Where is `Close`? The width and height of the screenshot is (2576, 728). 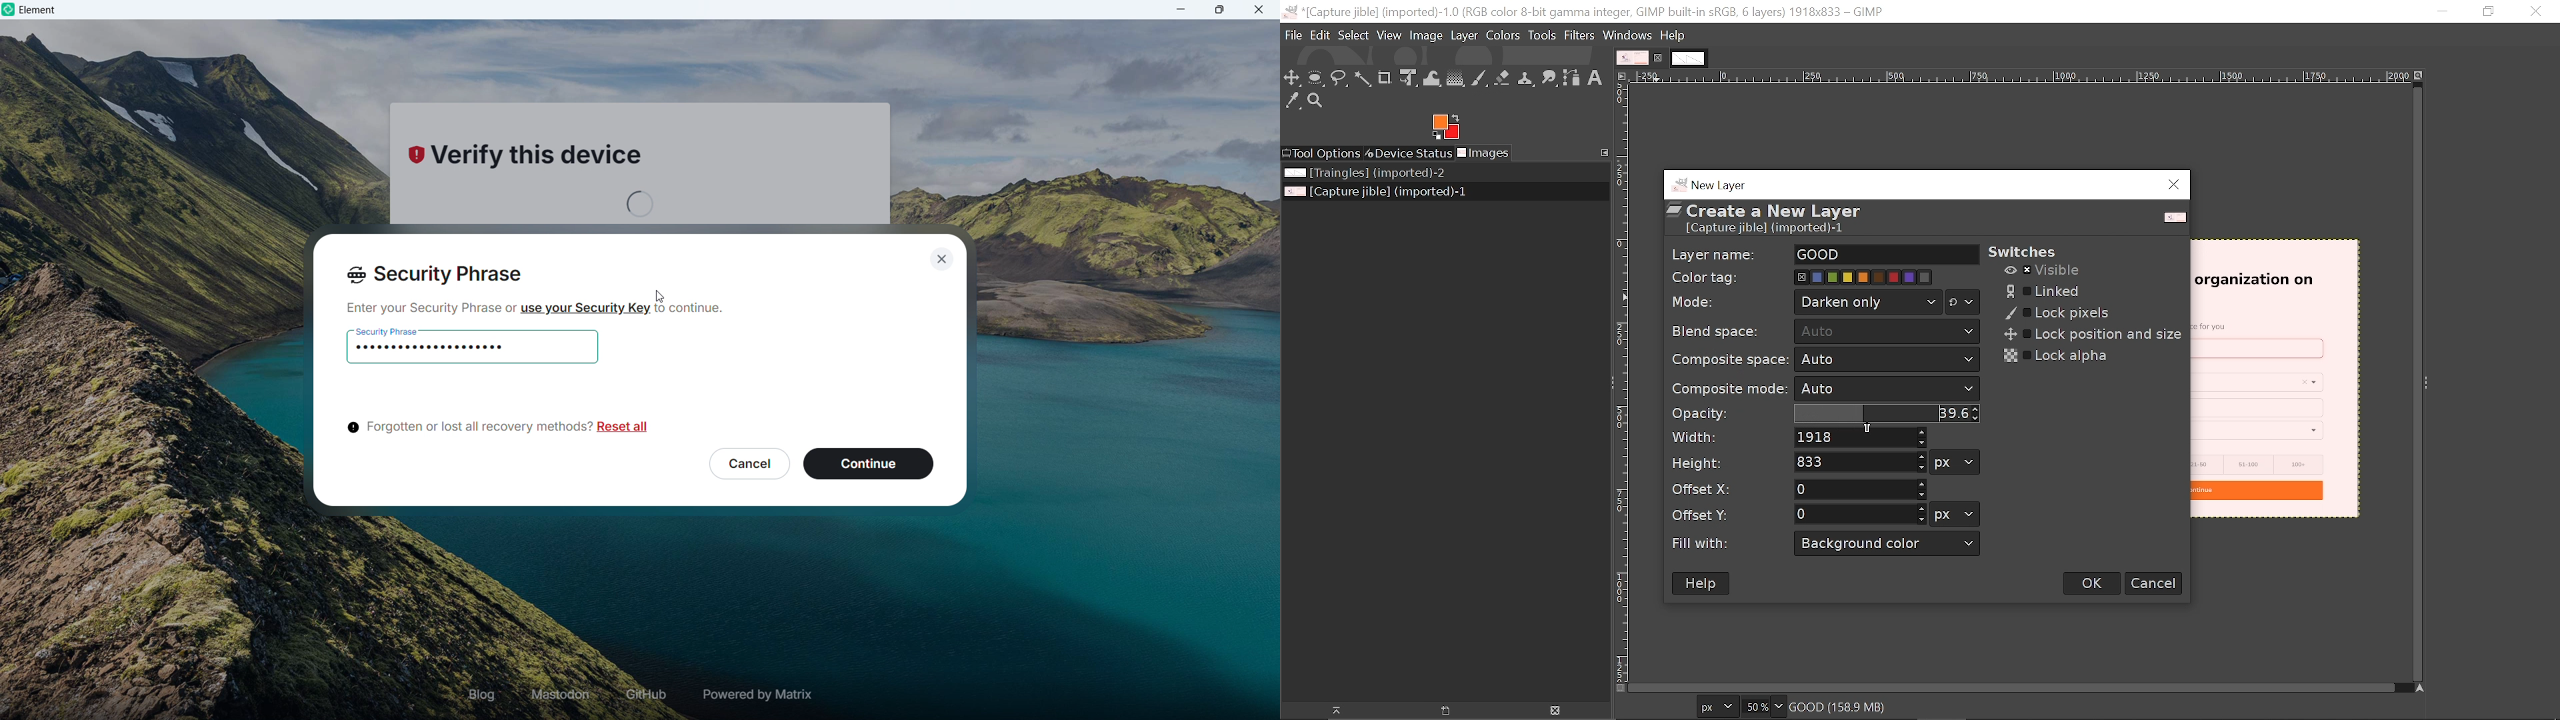 Close is located at coordinates (2537, 13).